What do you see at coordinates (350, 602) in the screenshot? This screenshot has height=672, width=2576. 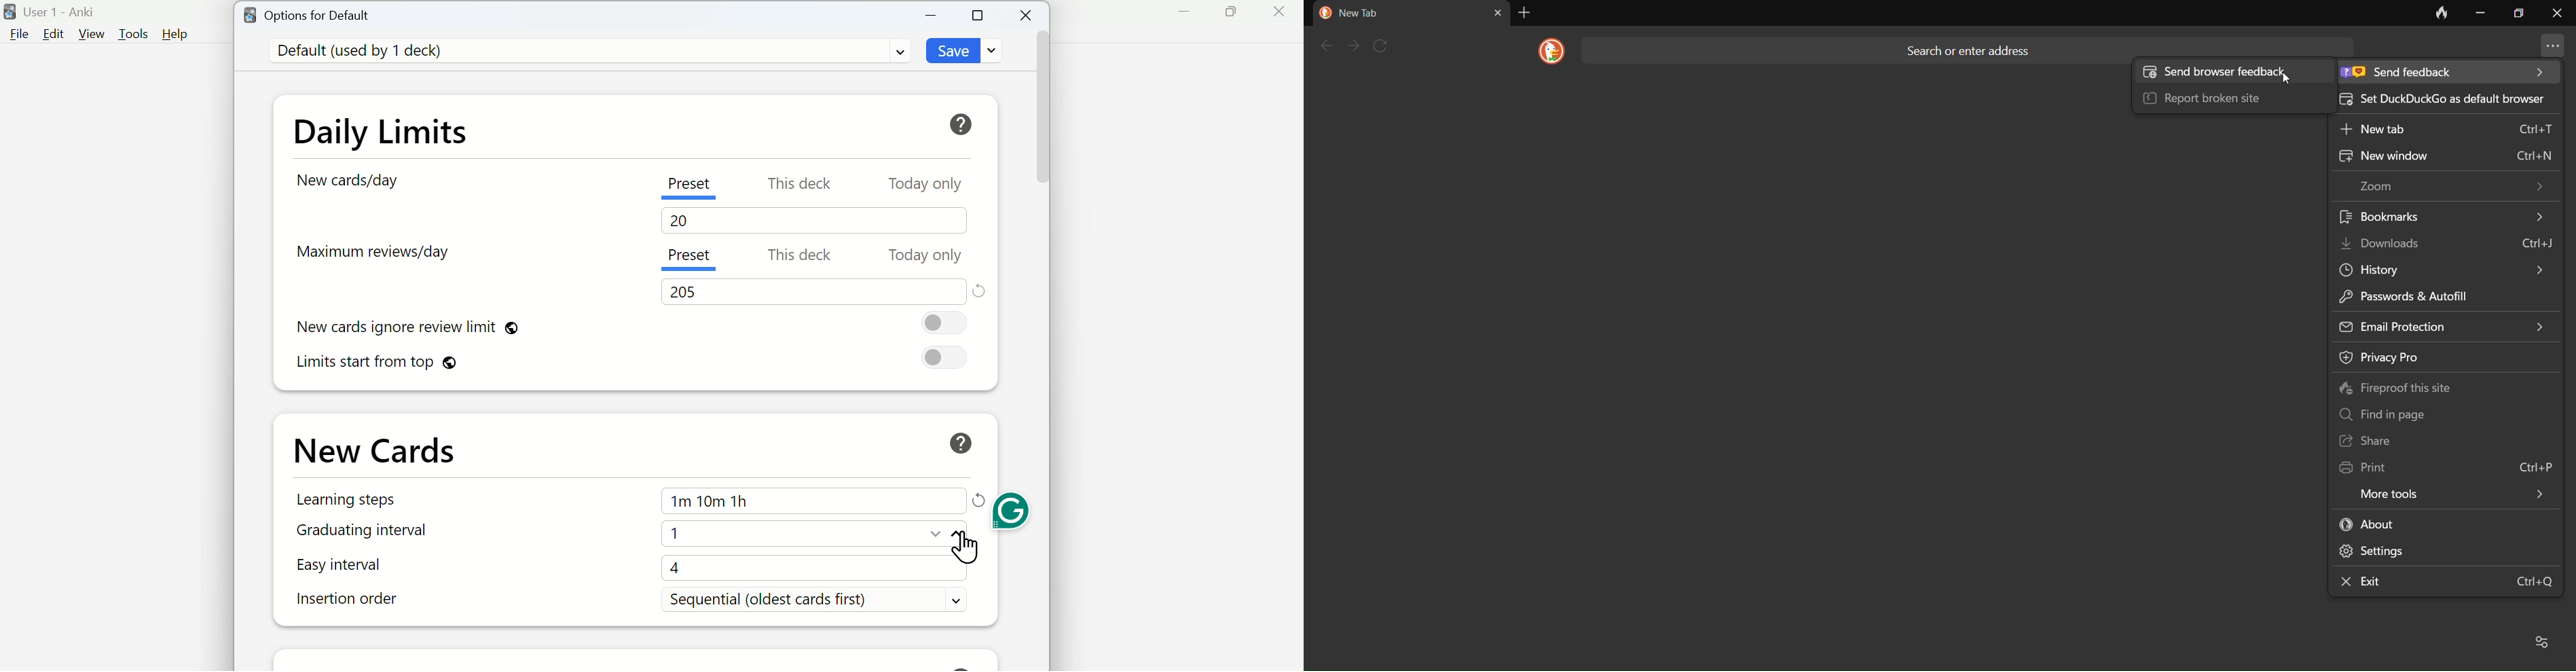 I see `Insertion order` at bounding box center [350, 602].